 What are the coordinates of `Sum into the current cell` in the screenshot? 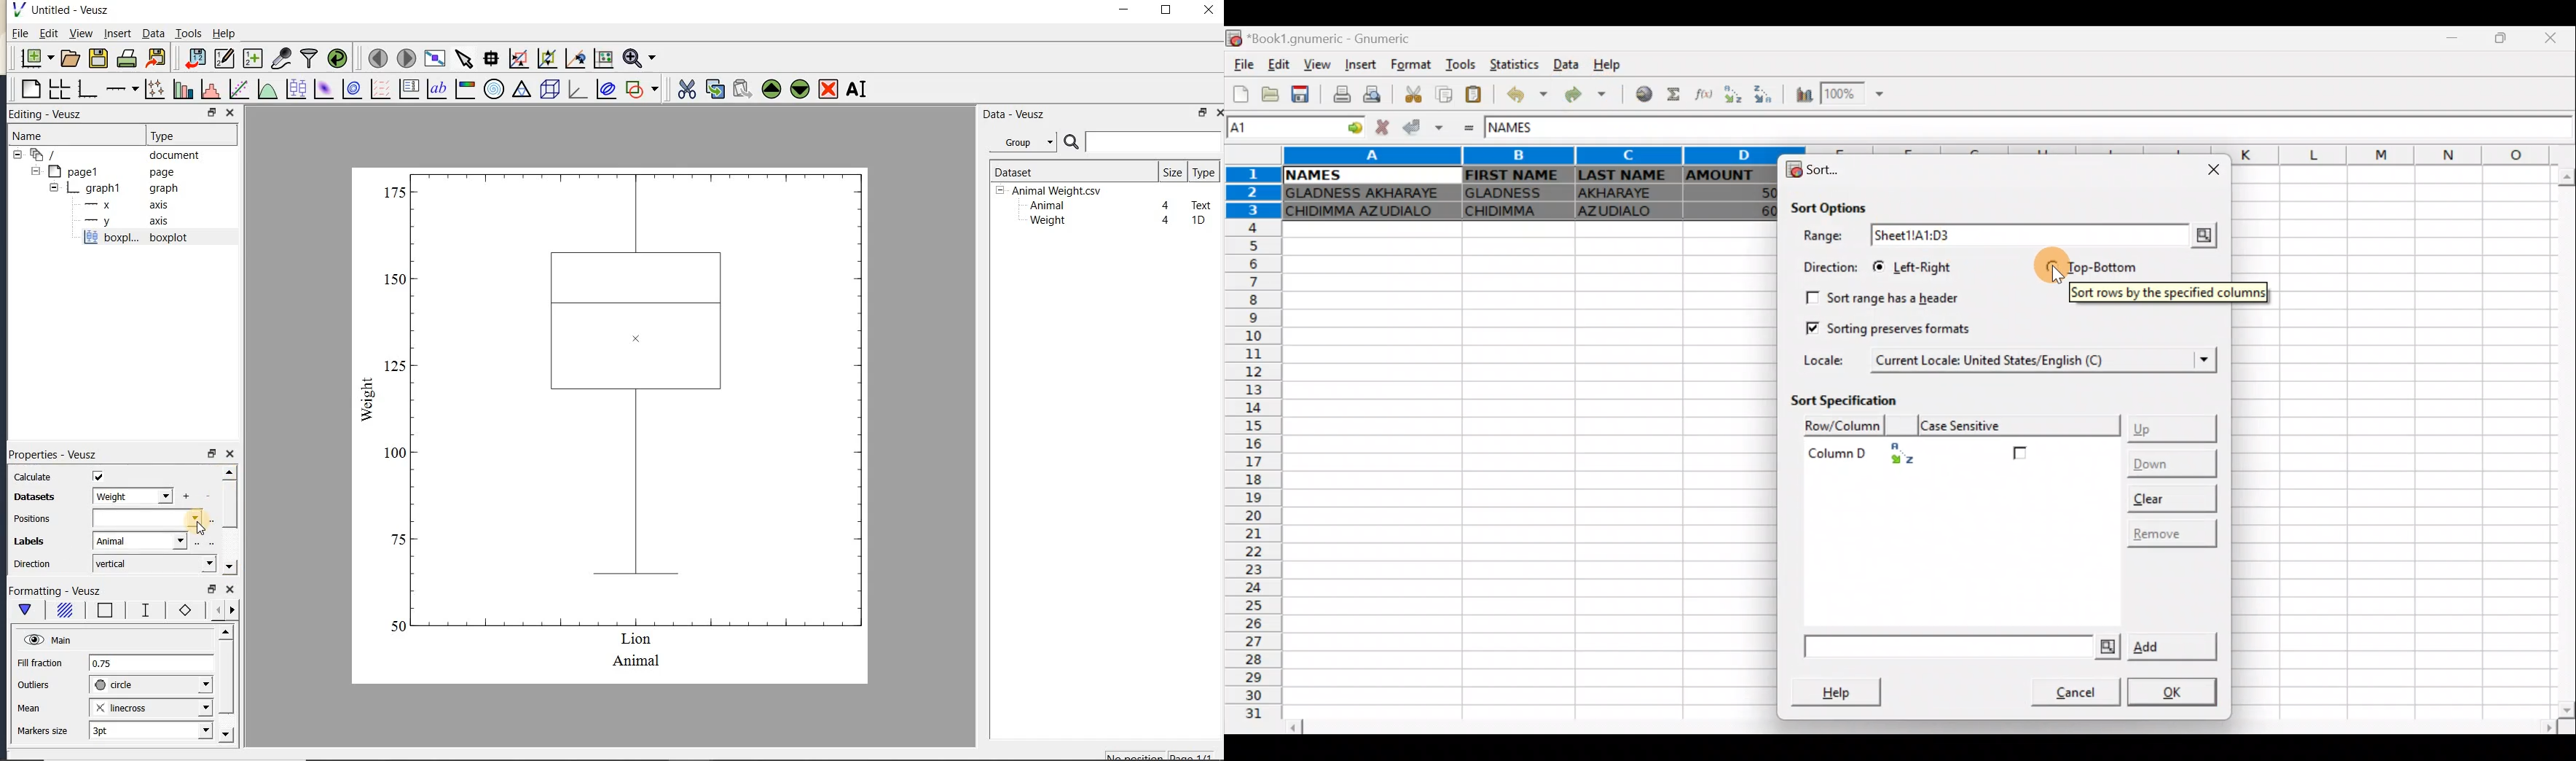 It's located at (1675, 95).